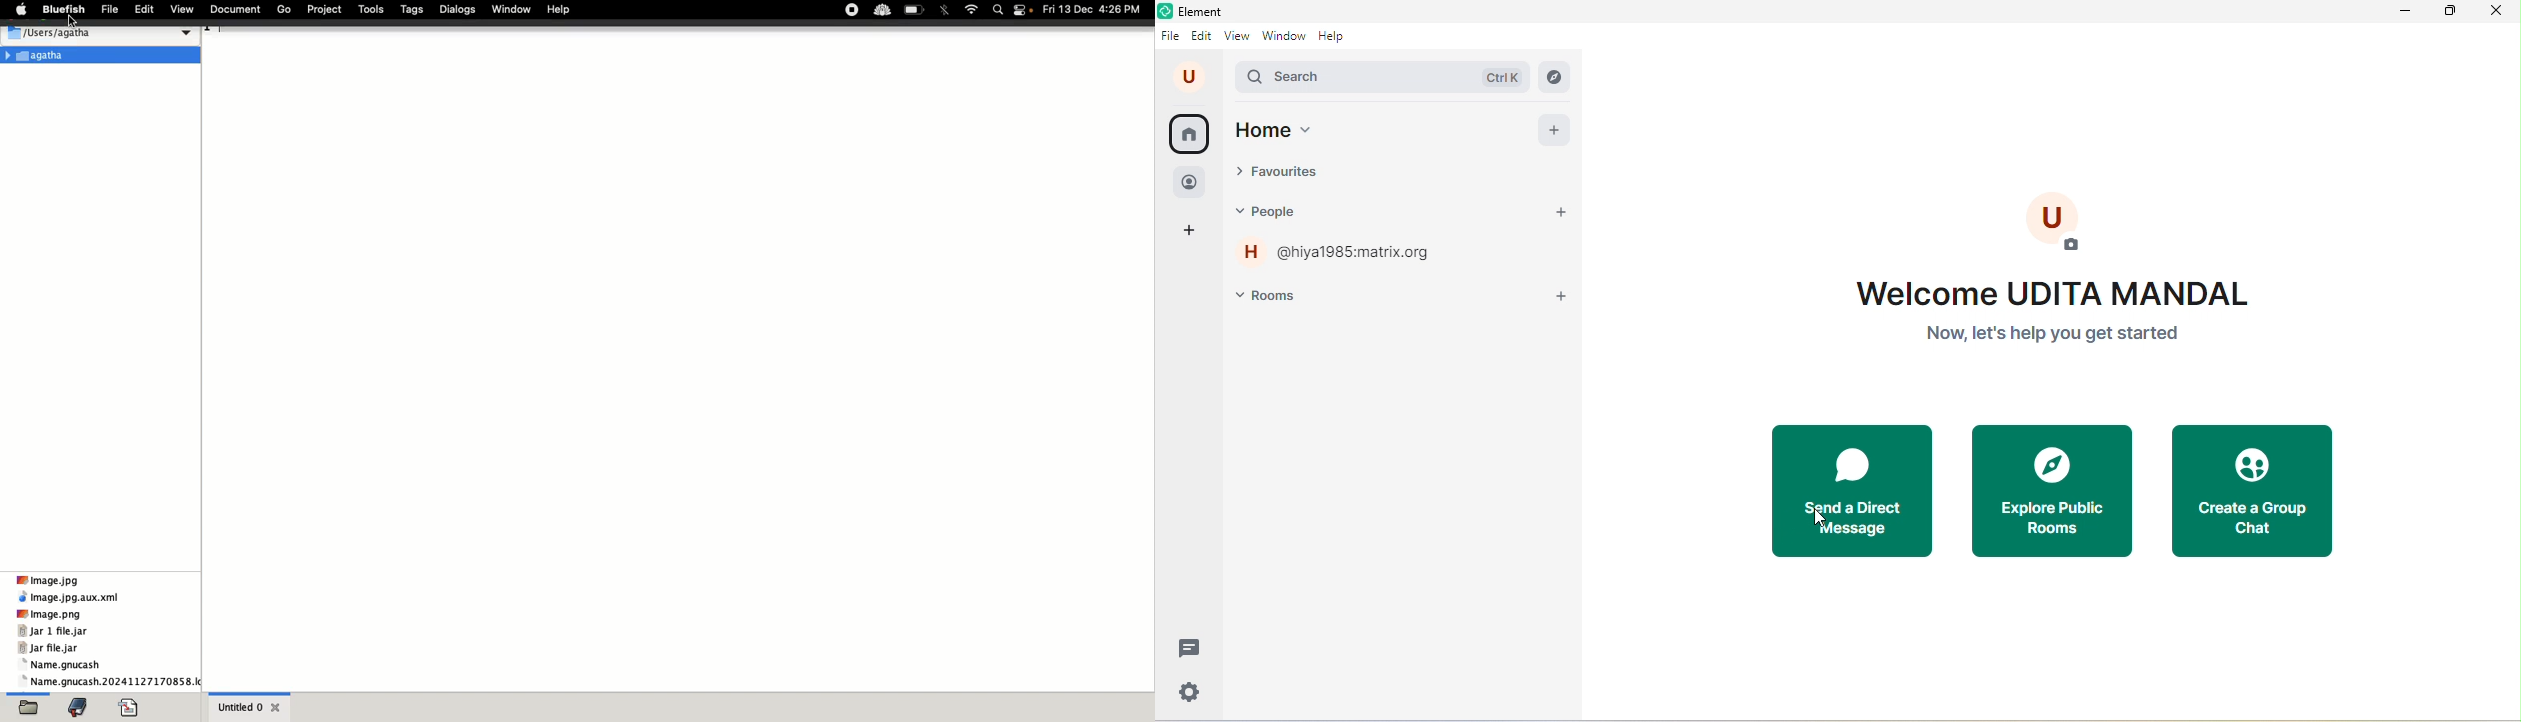  Describe the element at coordinates (131, 706) in the screenshot. I see `PDF reader` at that location.